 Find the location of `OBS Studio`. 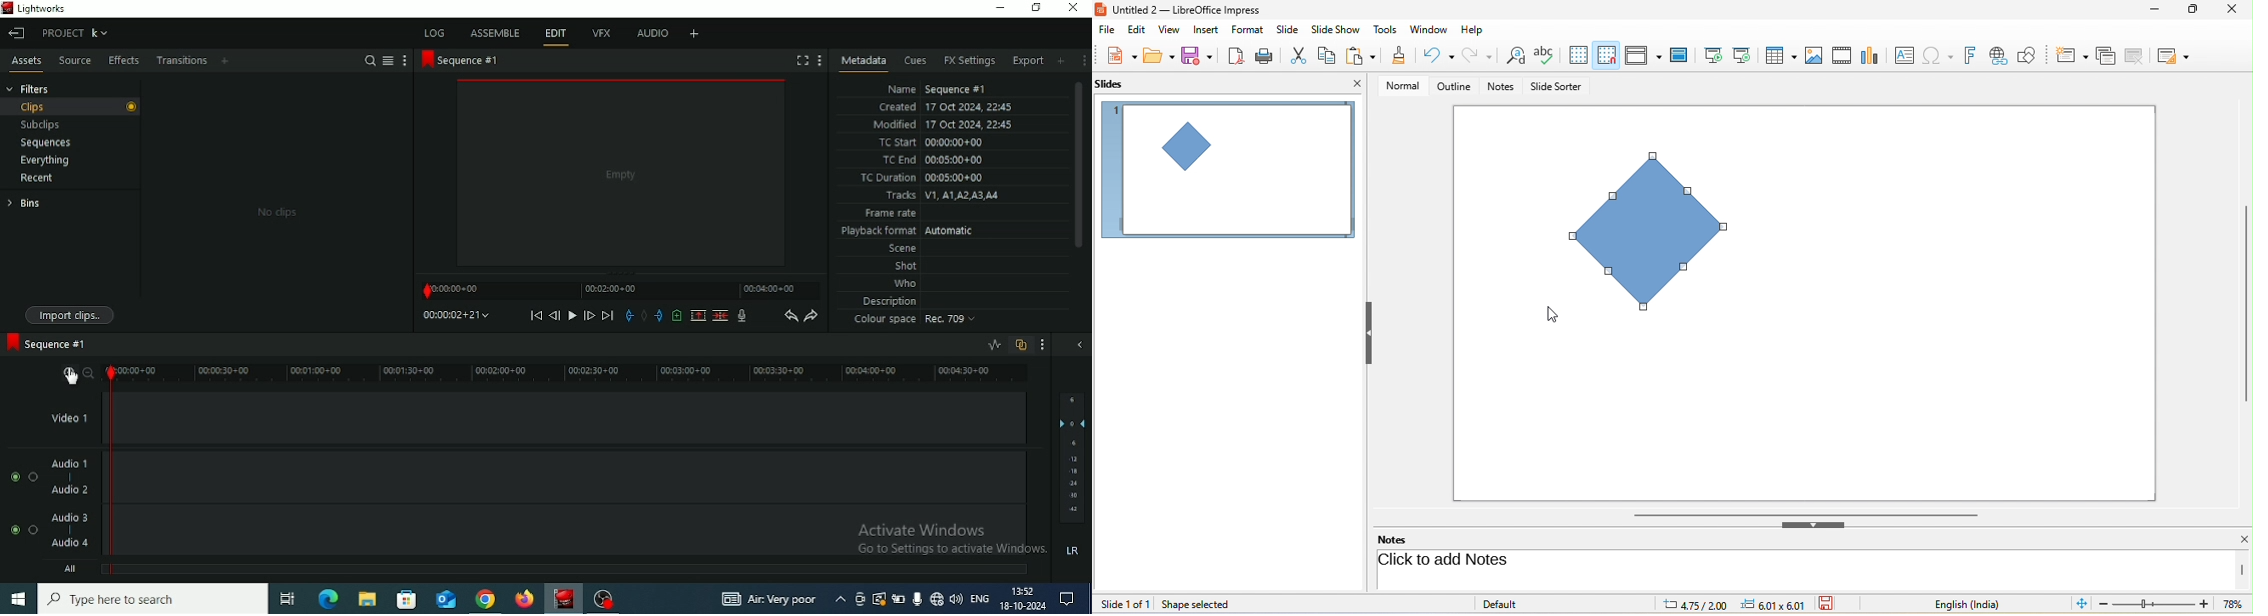

OBS Studio is located at coordinates (603, 600).